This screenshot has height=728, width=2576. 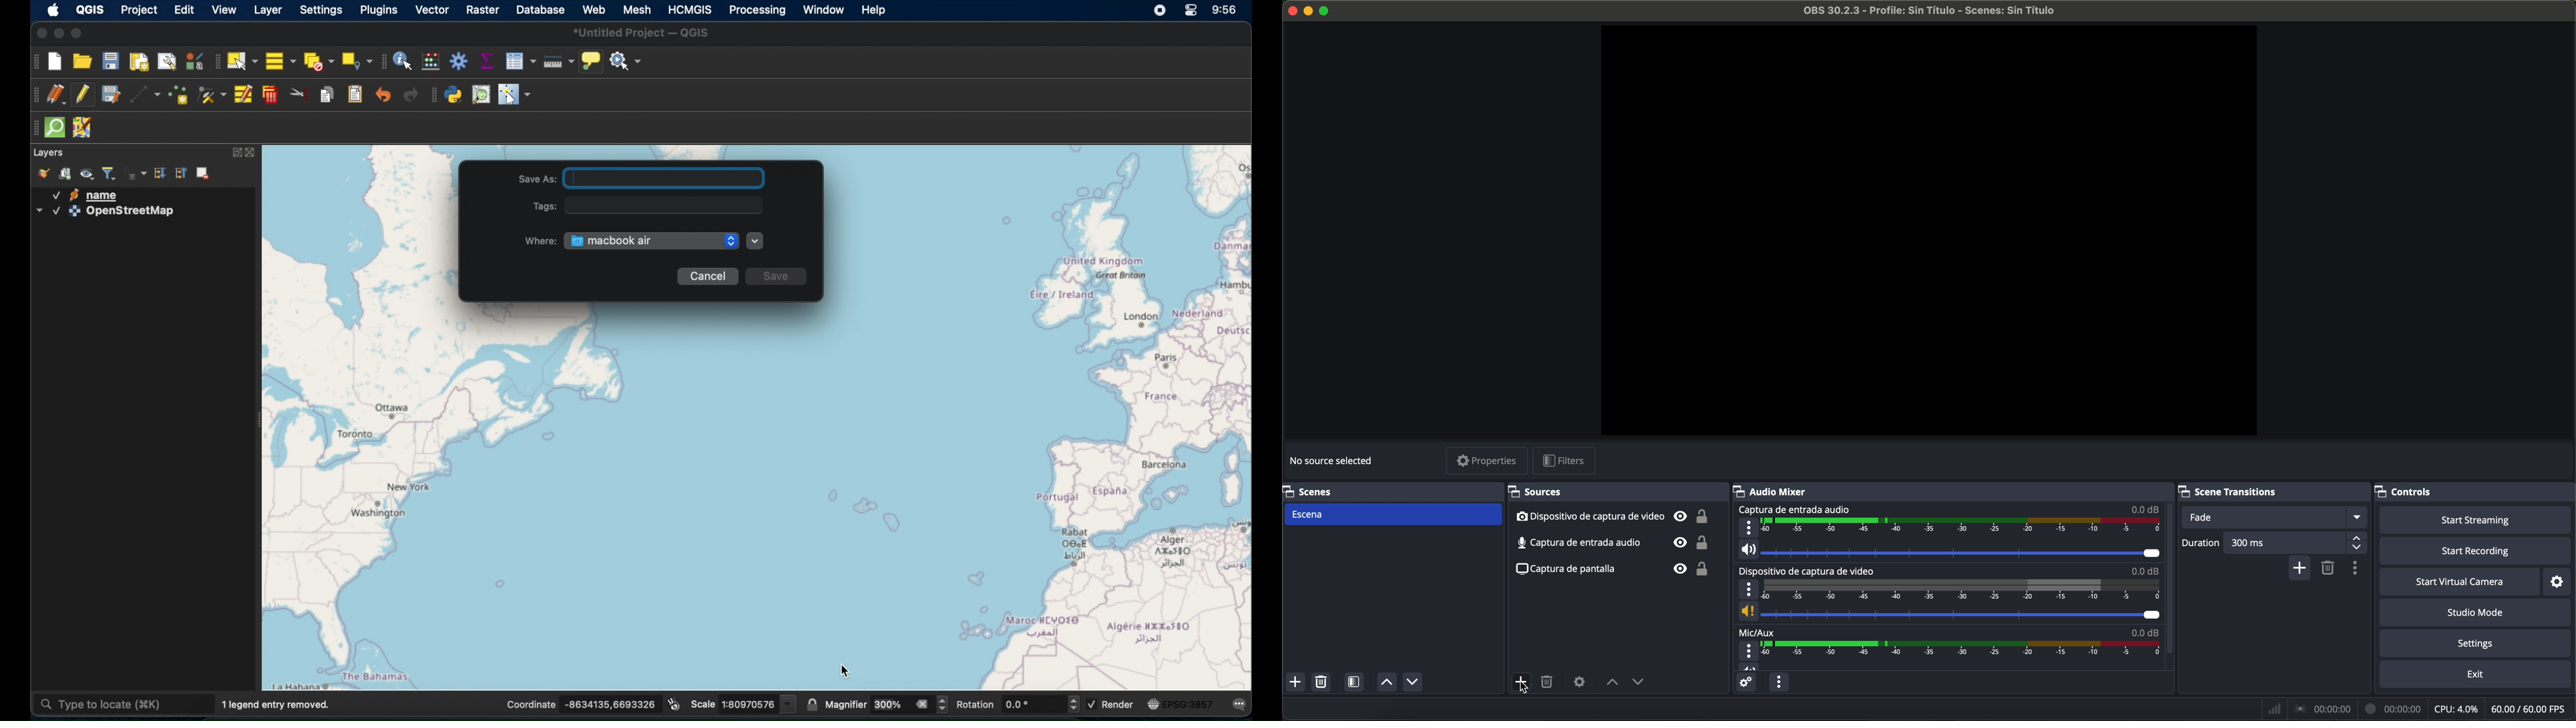 I want to click on vol, so click(x=1950, y=550).